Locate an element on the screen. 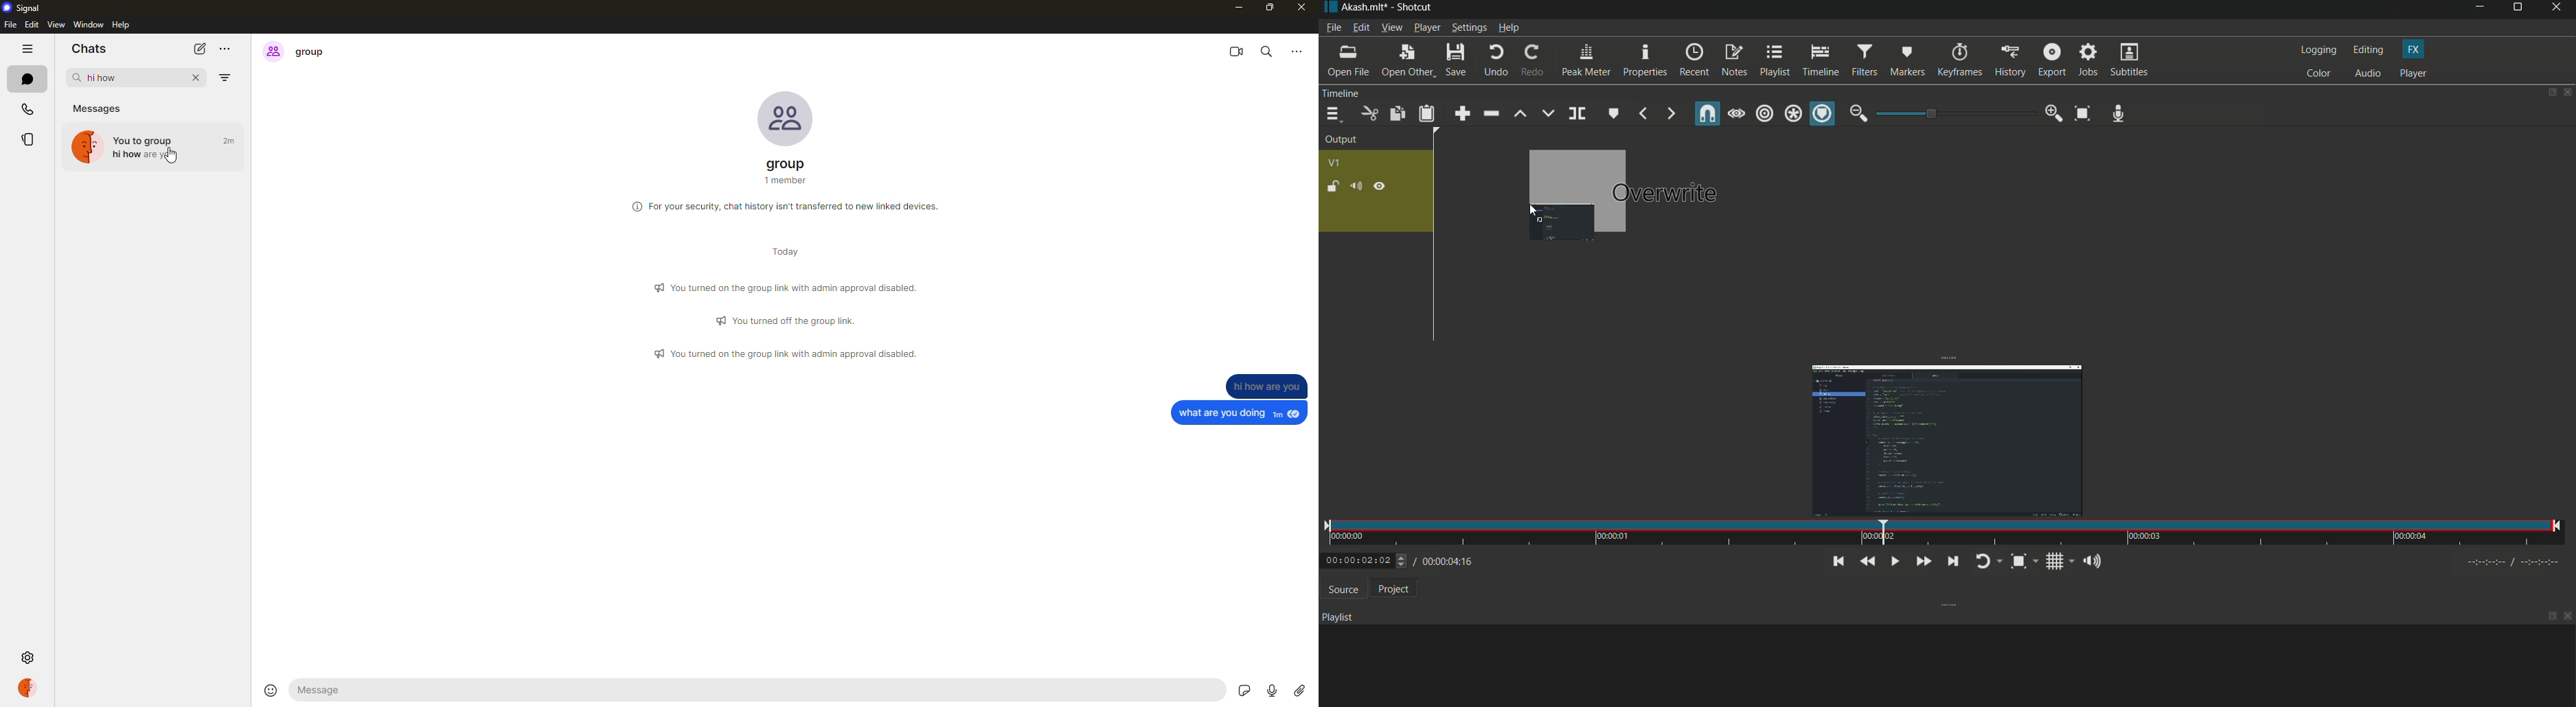 Image resolution: width=2576 pixels, height=728 pixels. help menu is located at coordinates (1510, 27).